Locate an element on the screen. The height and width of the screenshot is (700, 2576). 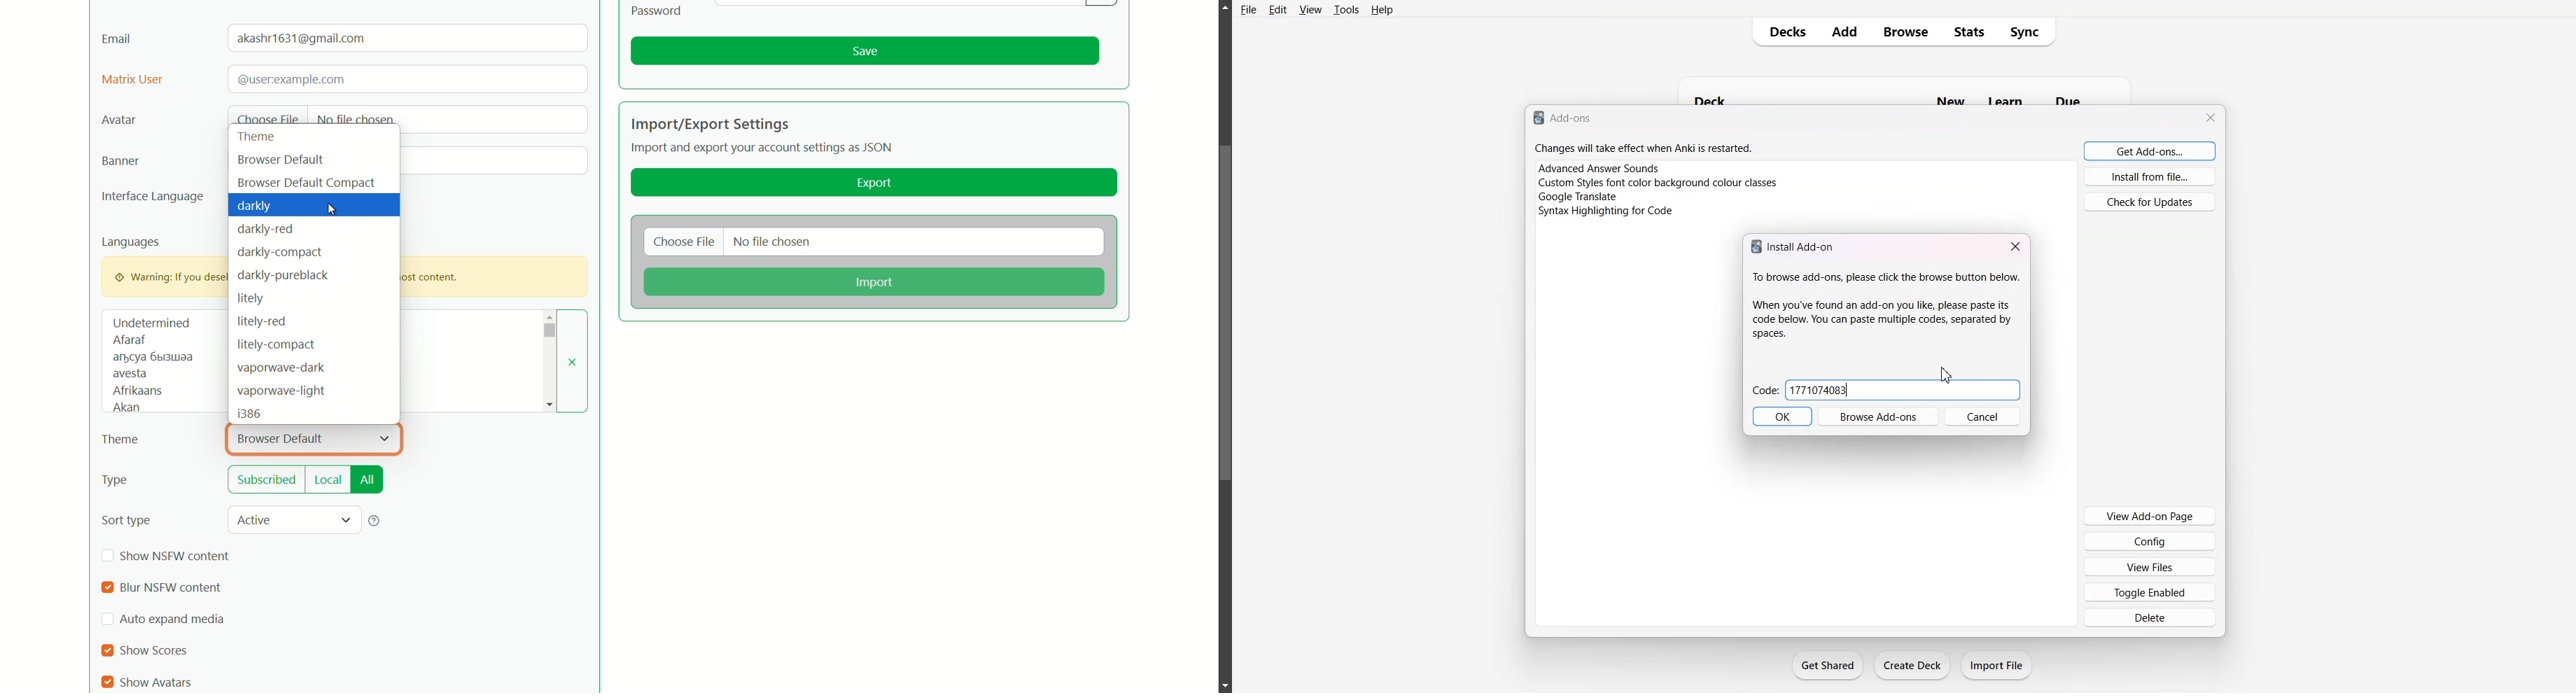
Install from file is located at coordinates (2150, 176).